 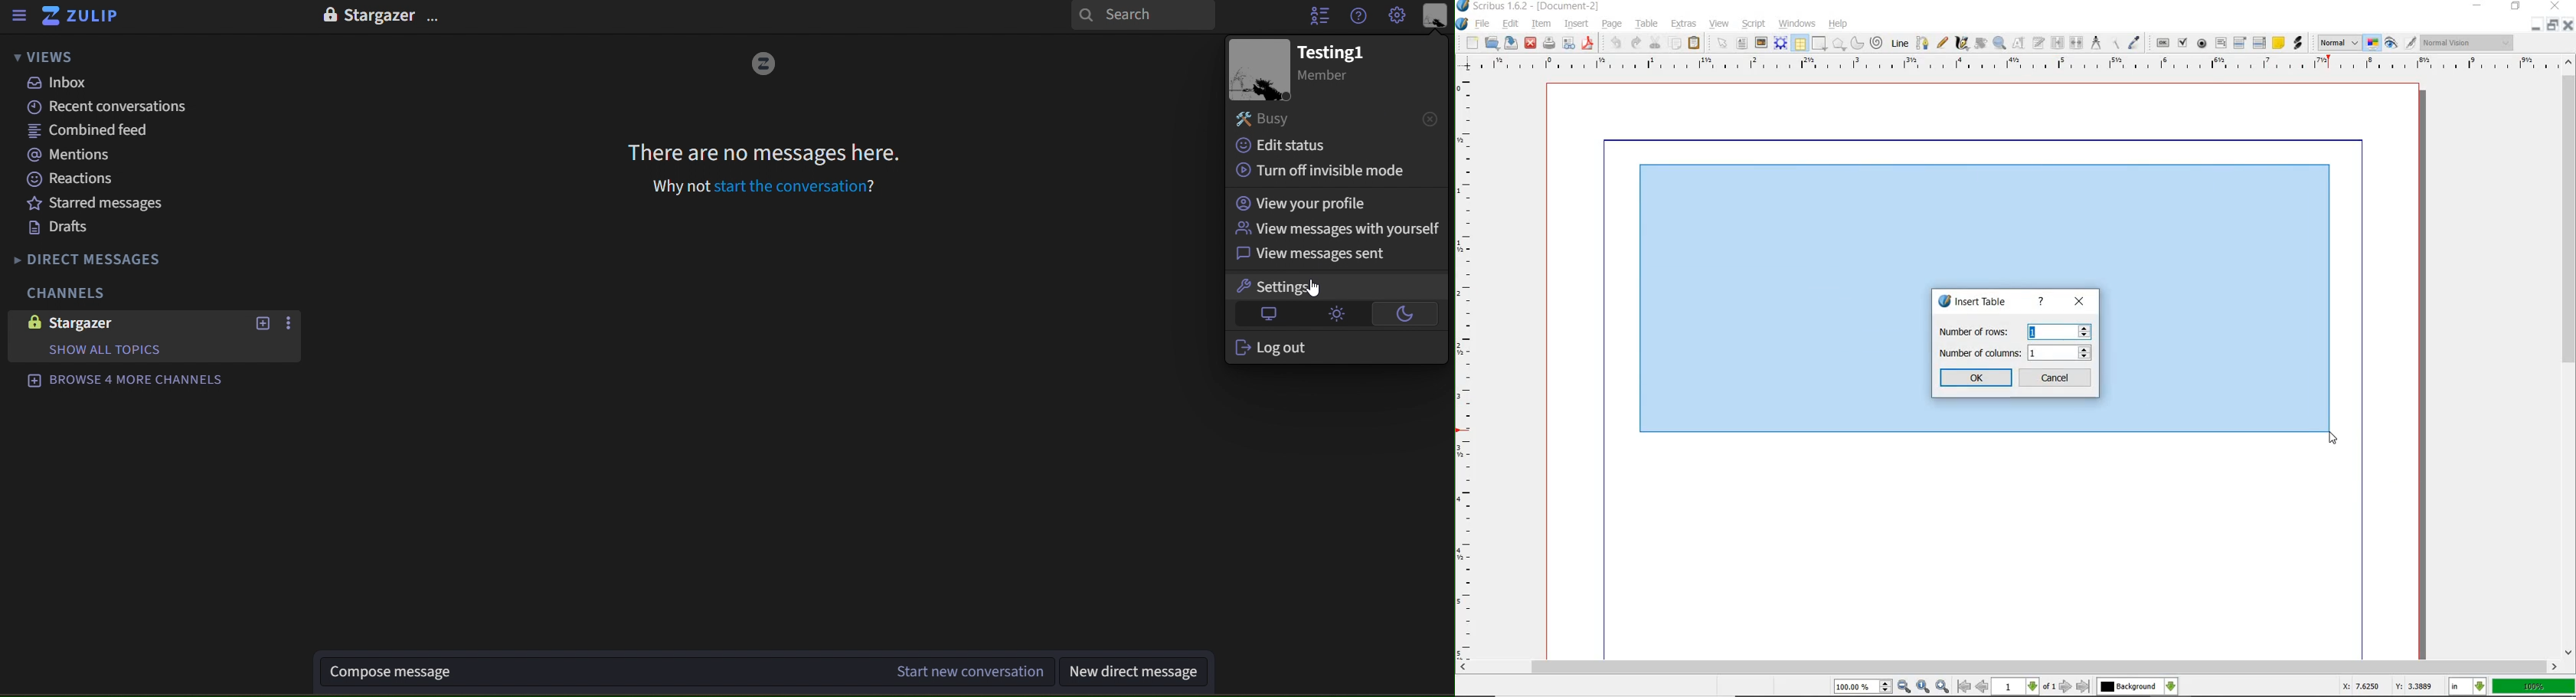 What do you see at coordinates (2536, 25) in the screenshot?
I see `minimize` at bounding box center [2536, 25].